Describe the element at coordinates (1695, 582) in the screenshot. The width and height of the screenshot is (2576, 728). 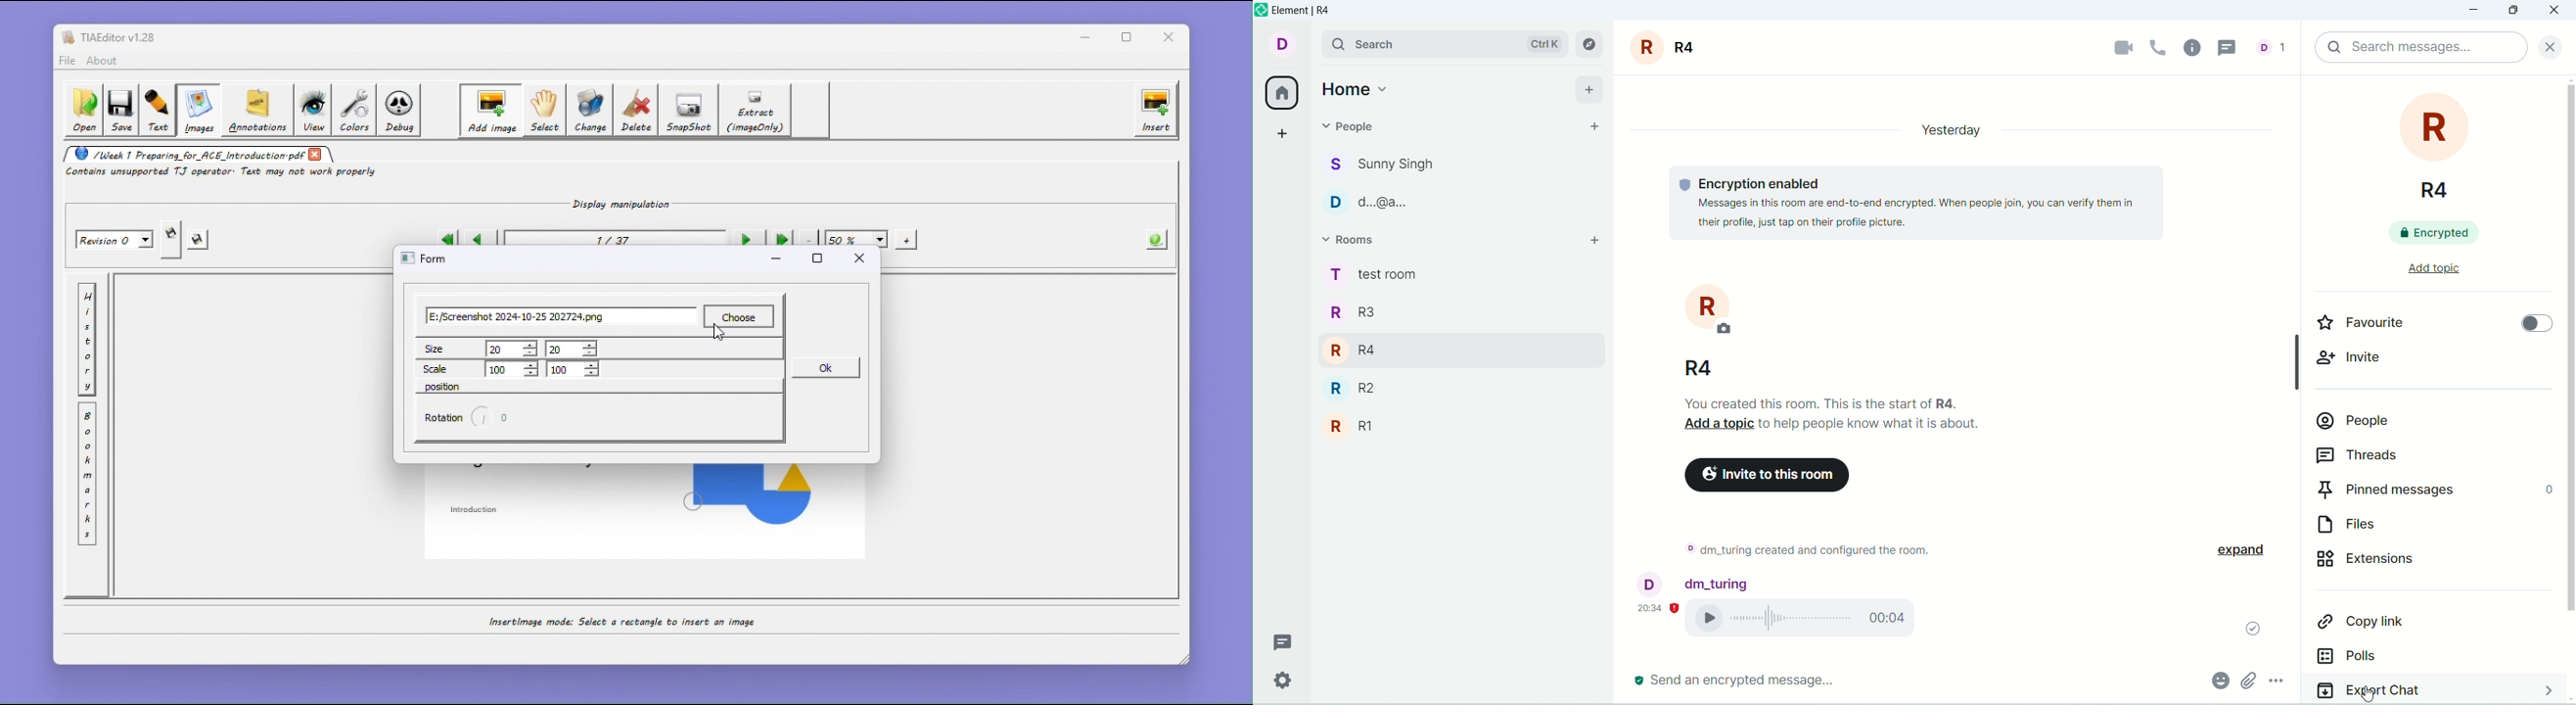
I see `account` at that location.